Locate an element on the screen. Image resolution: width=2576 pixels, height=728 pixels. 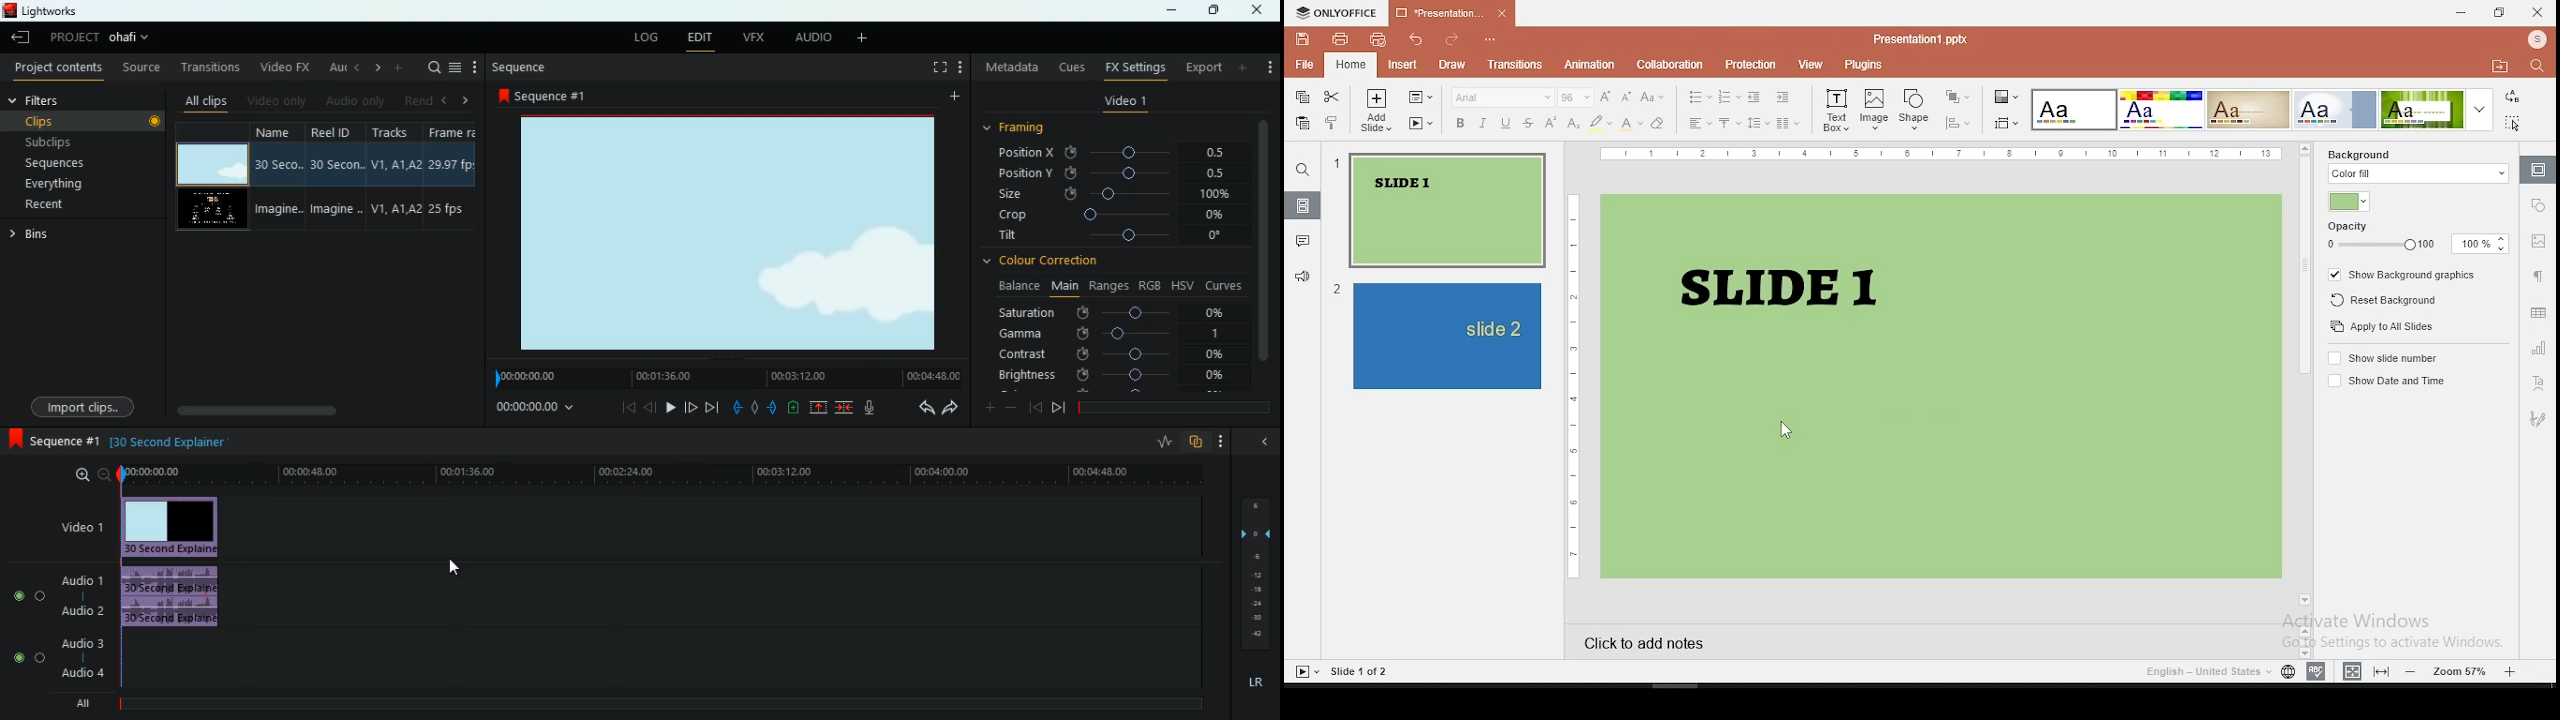
front is located at coordinates (692, 407).